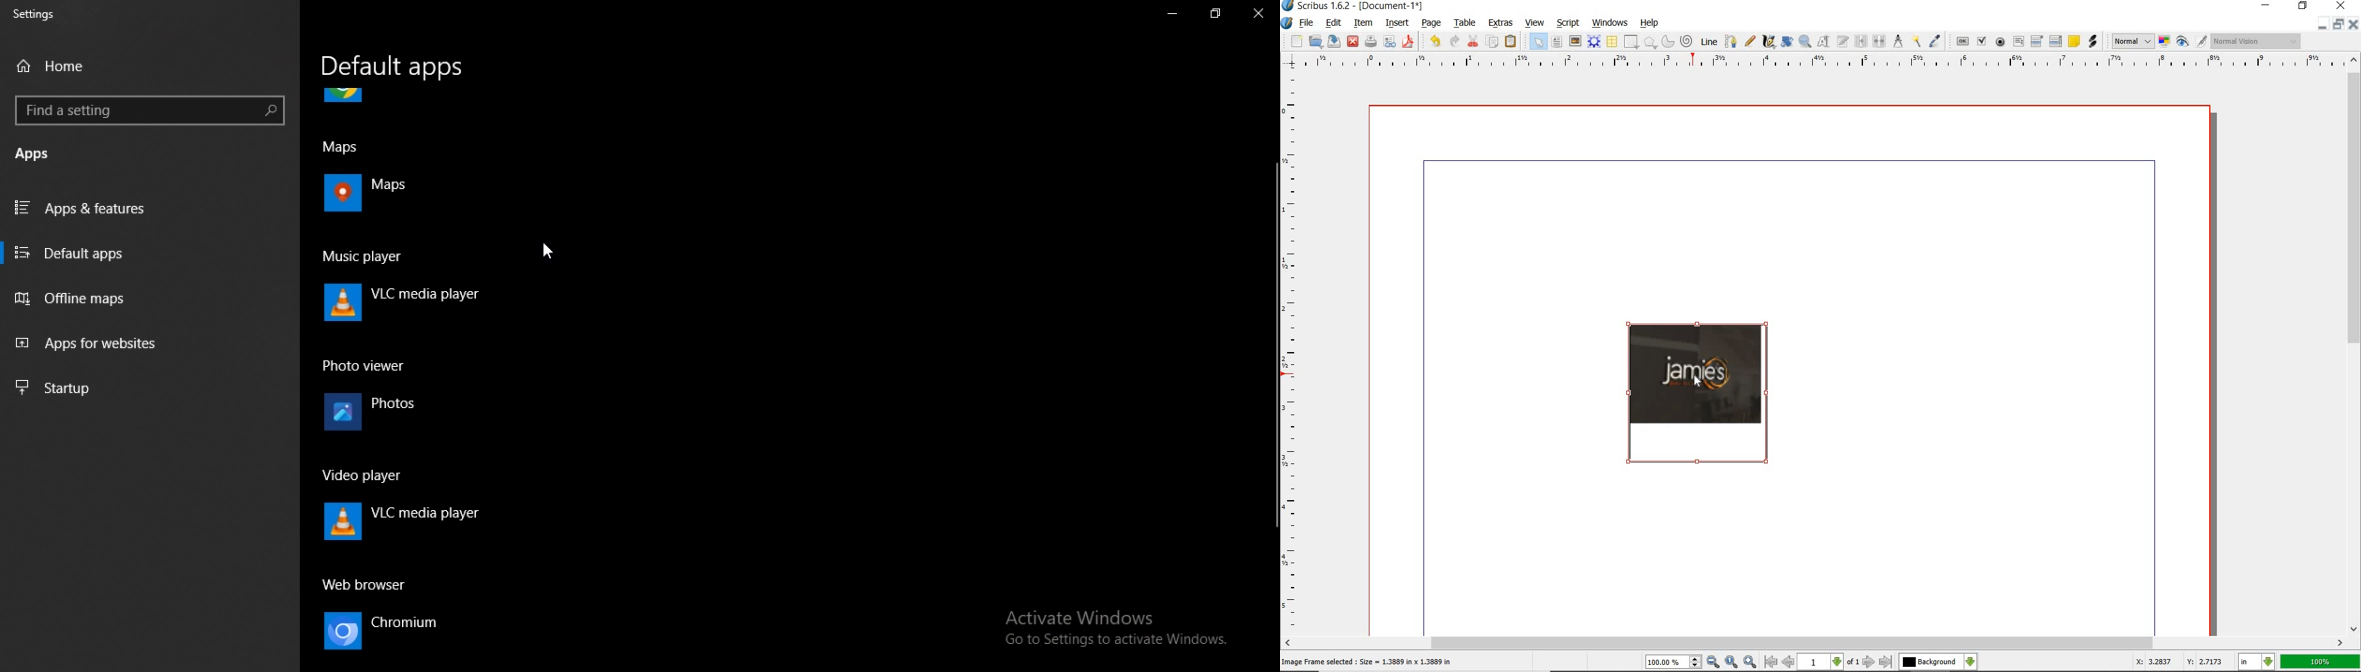 This screenshot has height=672, width=2380. I want to click on coordinates, so click(2178, 664).